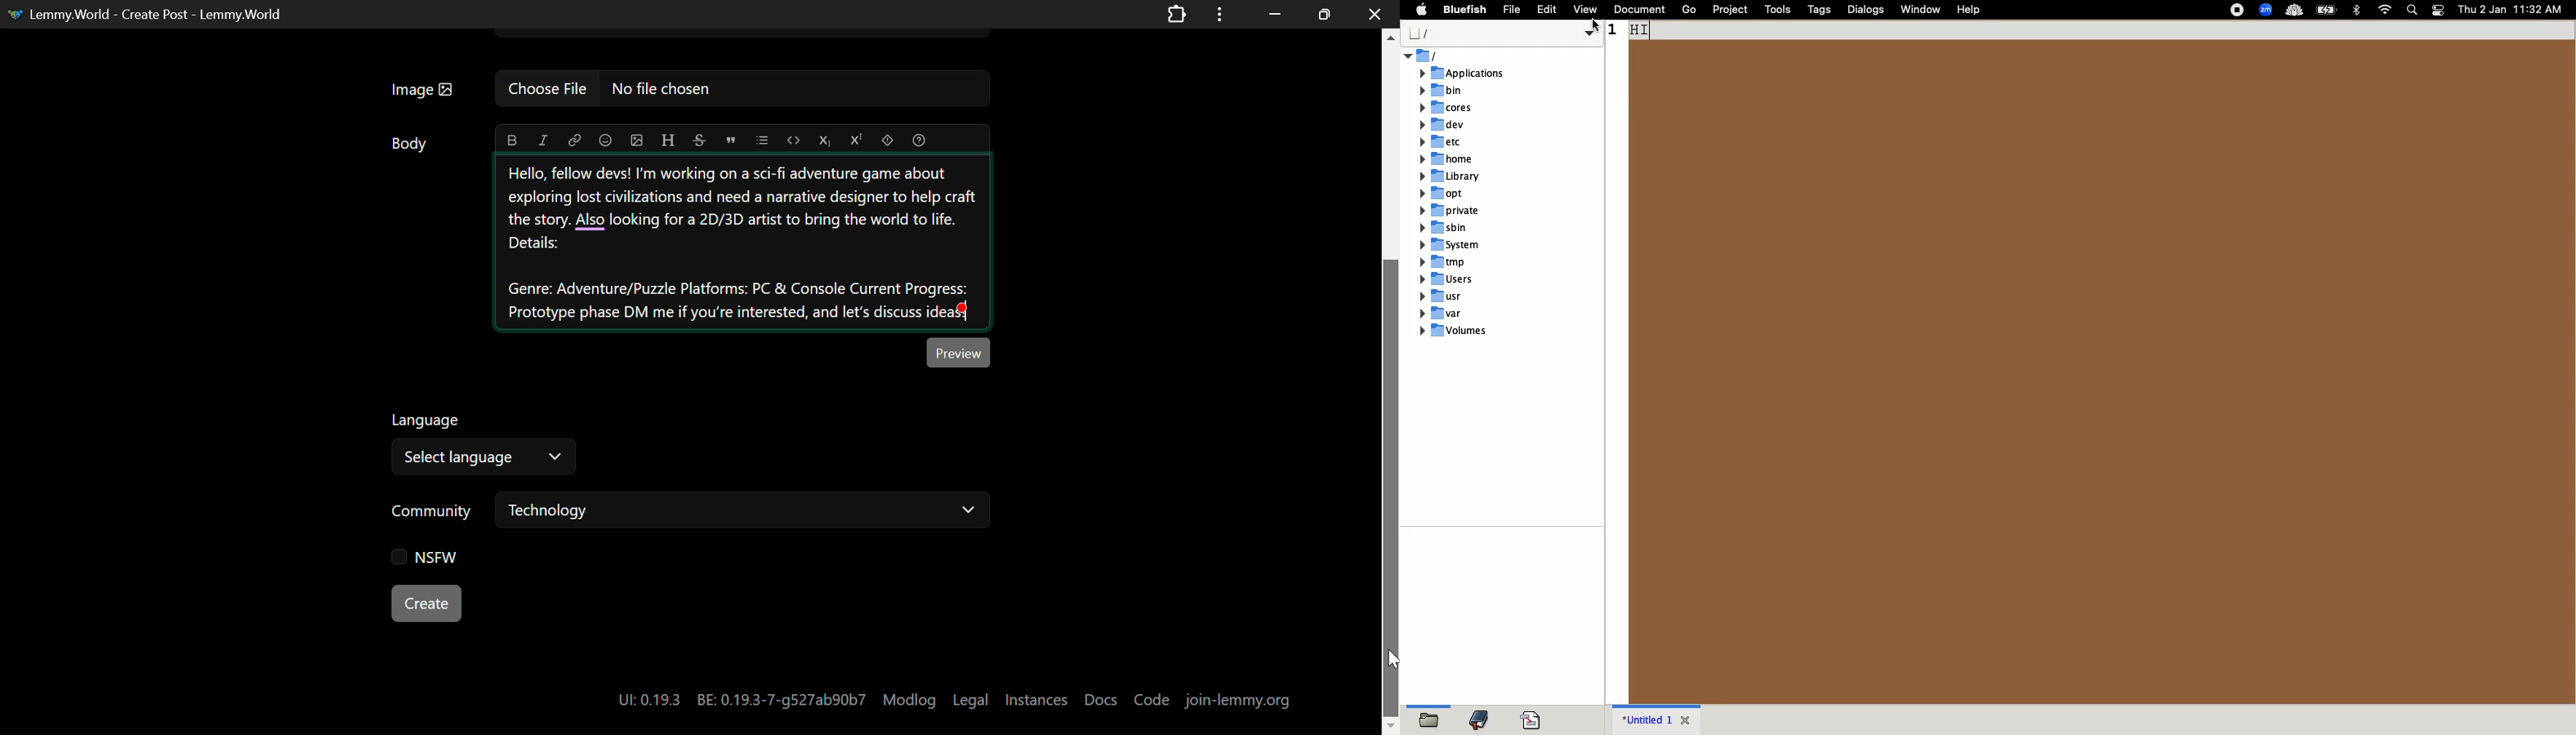  Describe the element at coordinates (1464, 10) in the screenshot. I see `bluefish` at that location.